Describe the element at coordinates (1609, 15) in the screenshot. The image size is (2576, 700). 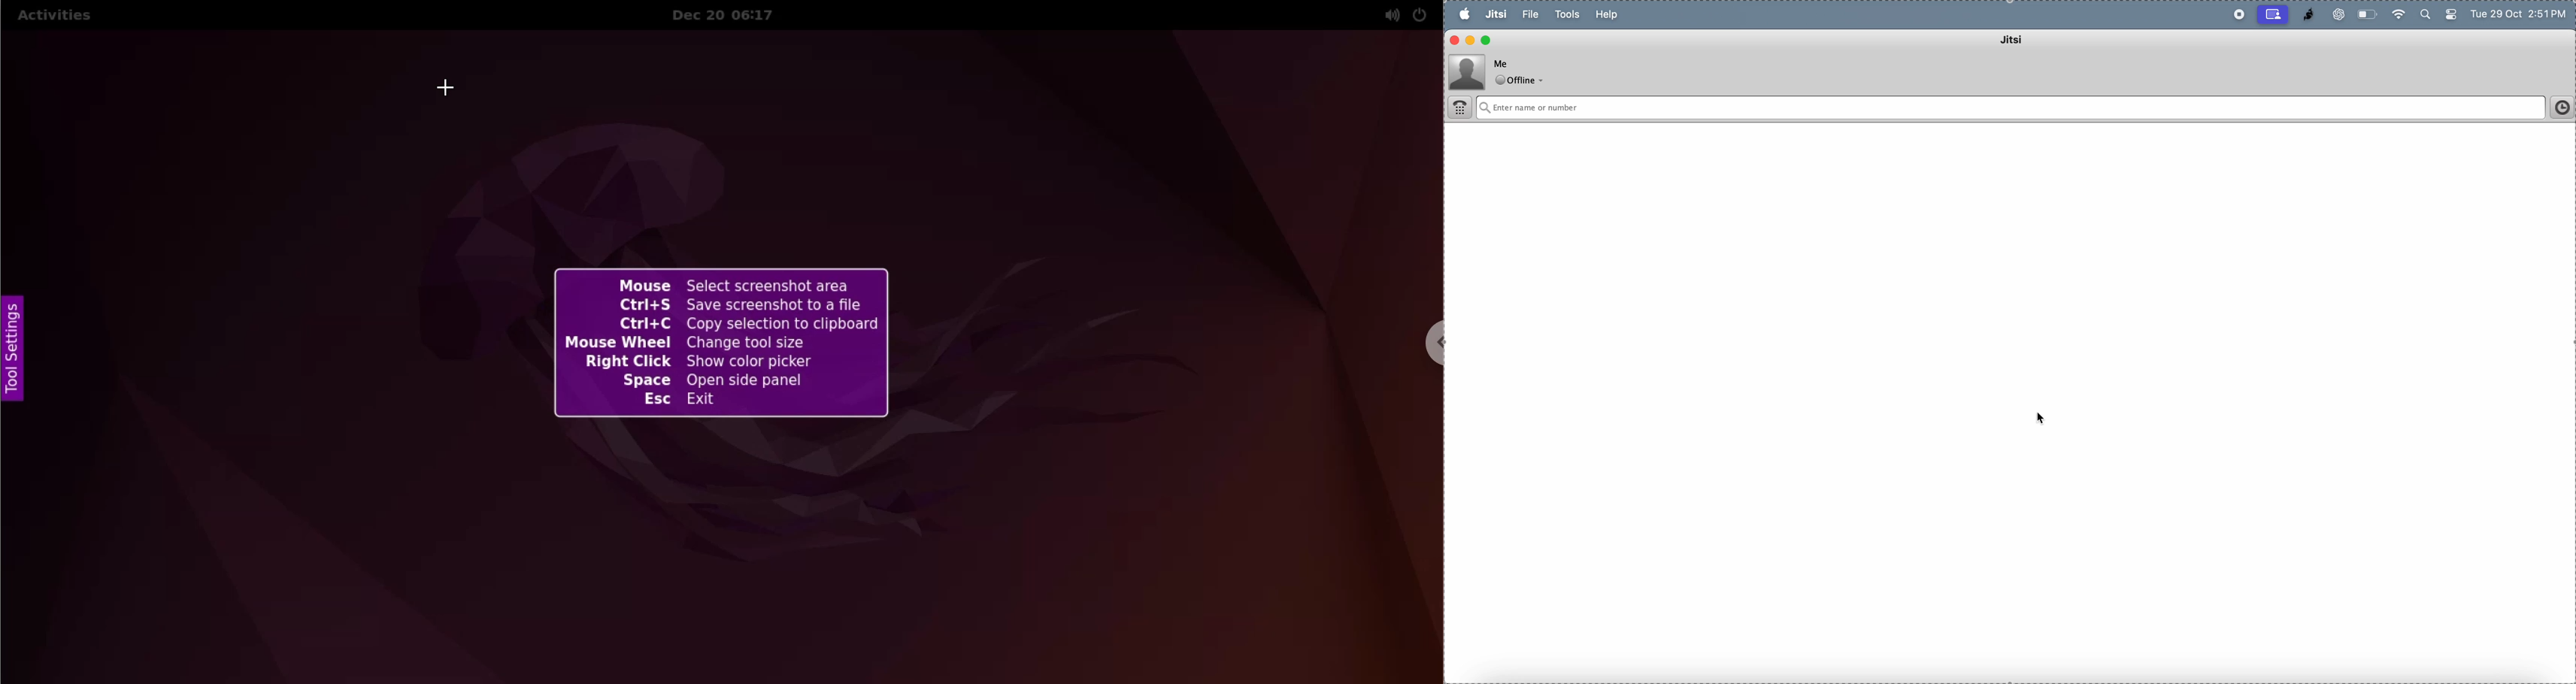
I see `help` at that location.